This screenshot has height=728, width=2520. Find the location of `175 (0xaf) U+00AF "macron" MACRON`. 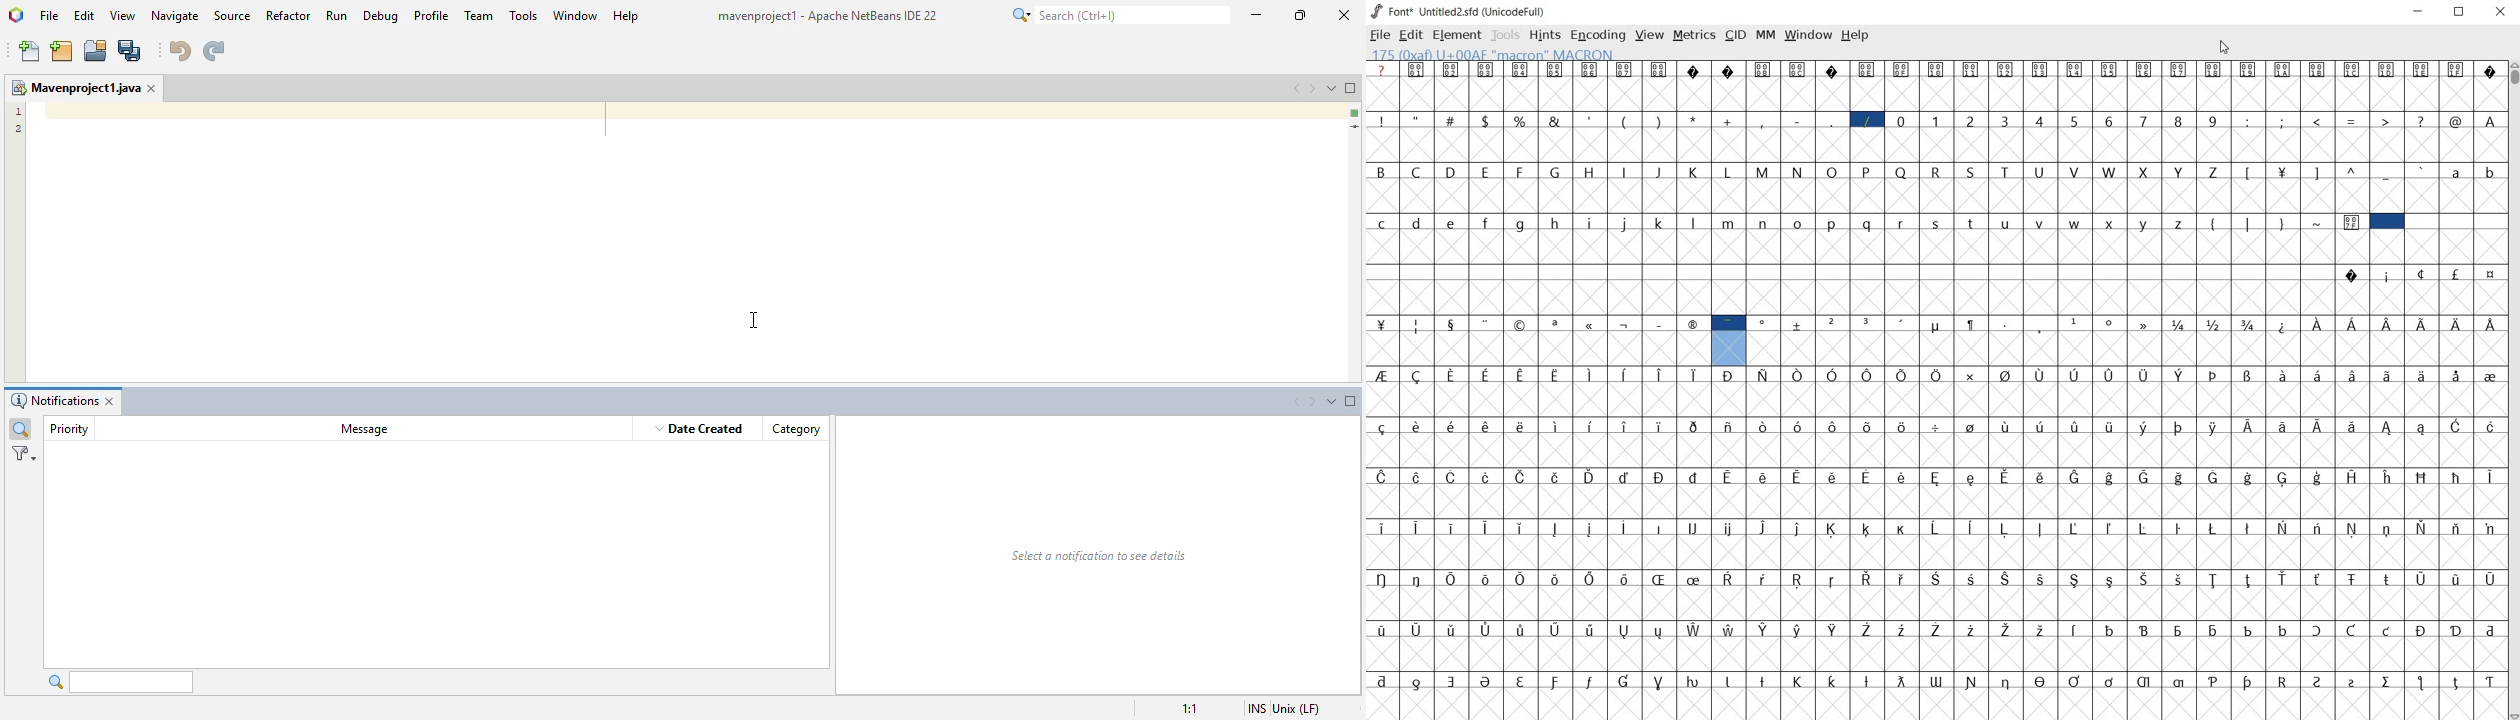

175 (0xaf) U+00AF "macron" MACRON is located at coordinates (1490, 54).